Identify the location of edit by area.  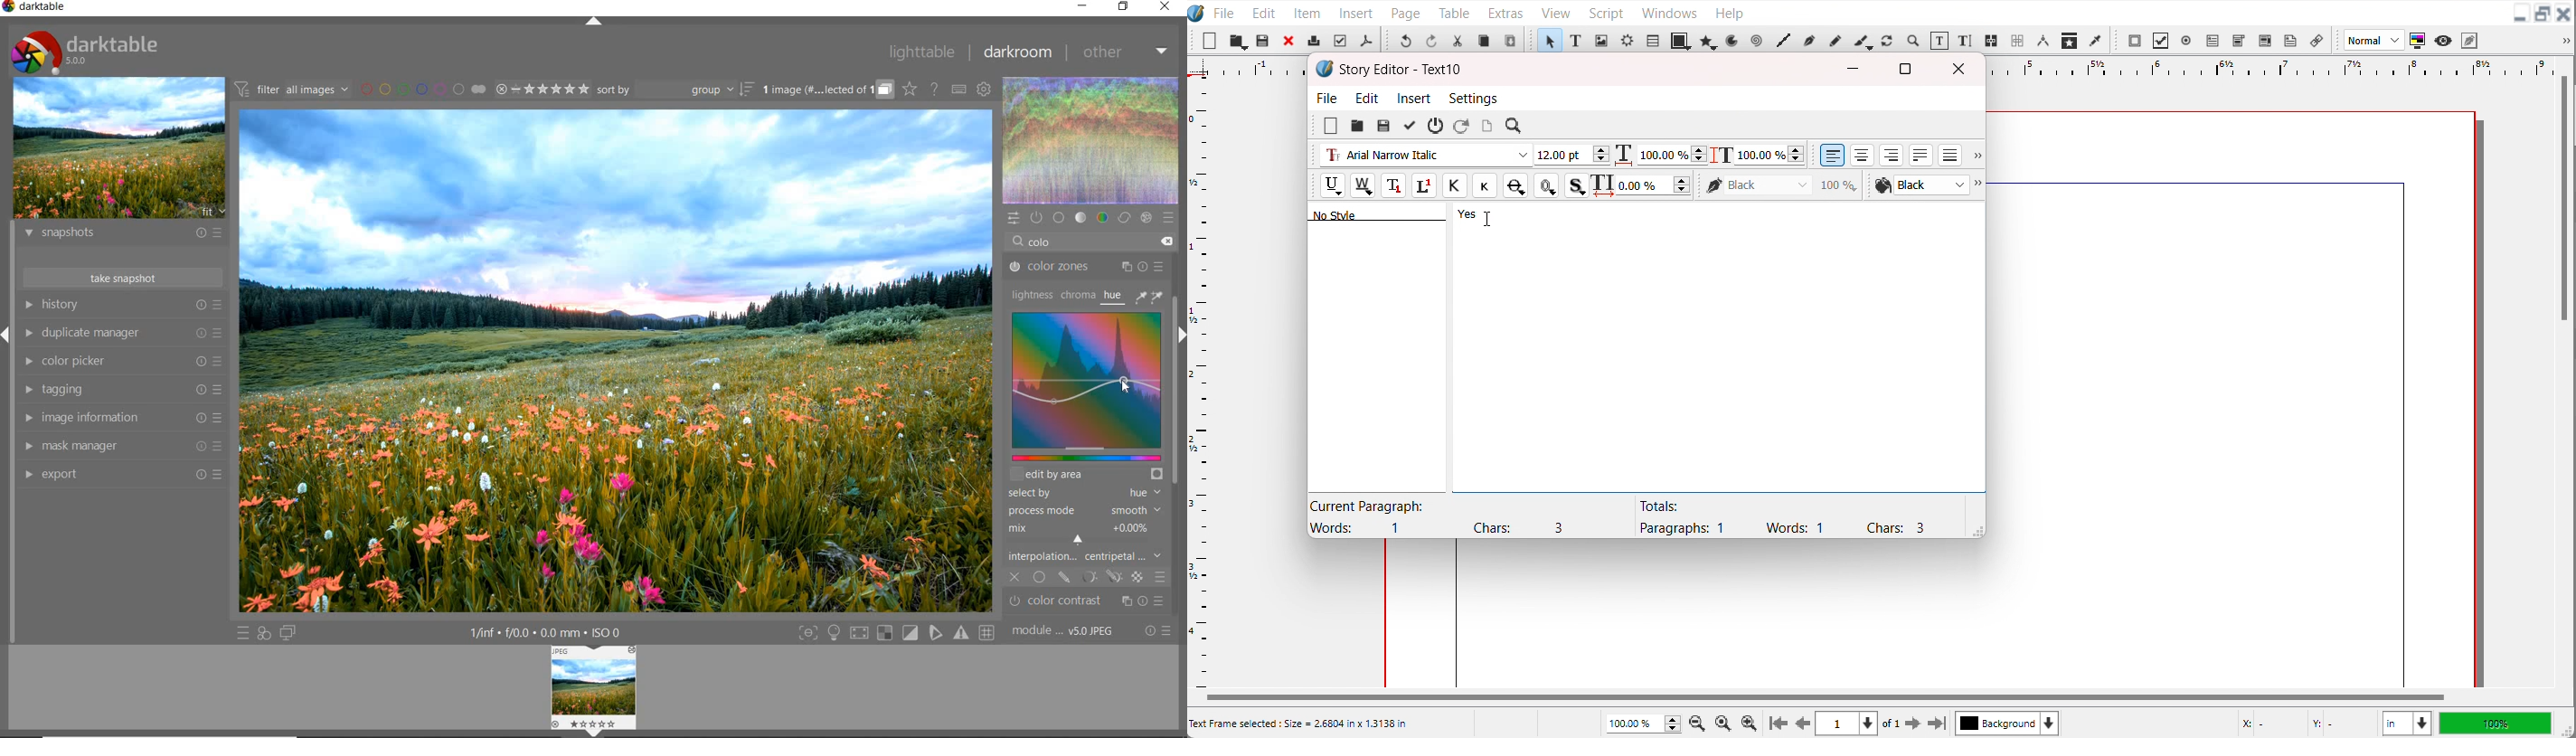
(1086, 474).